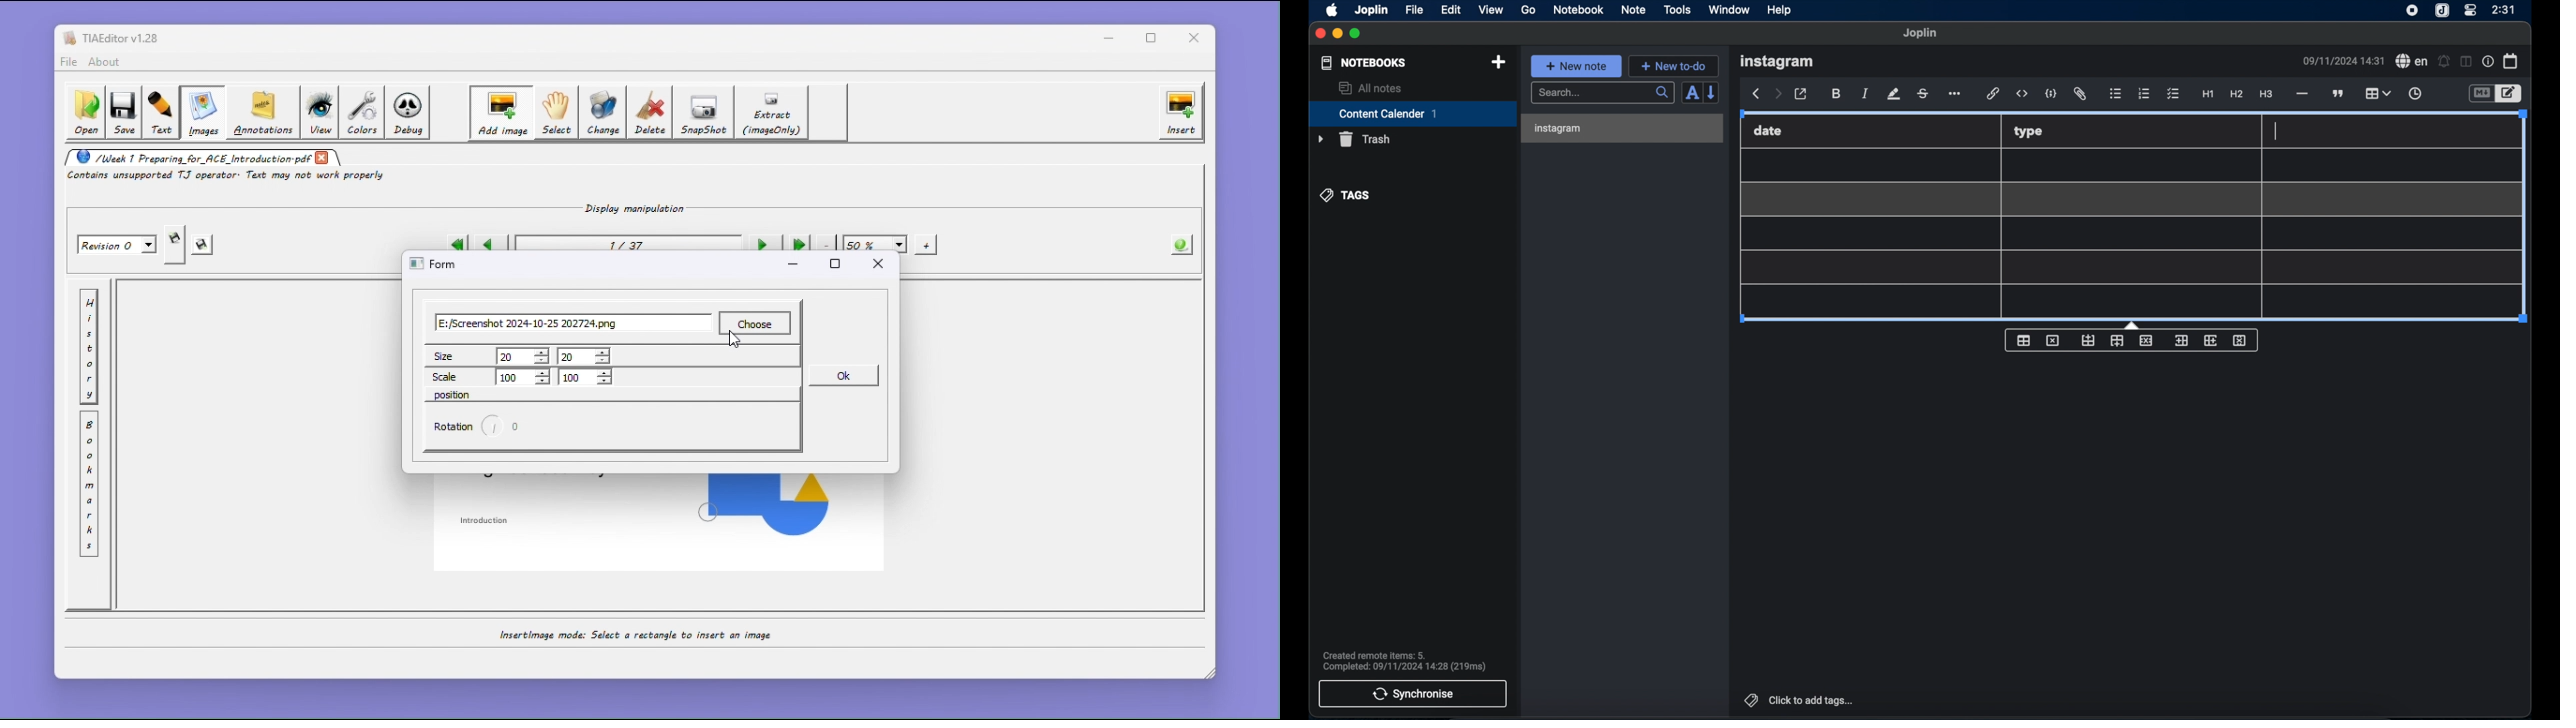  Describe the element at coordinates (1371, 10) in the screenshot. I see `joplin` at that location.